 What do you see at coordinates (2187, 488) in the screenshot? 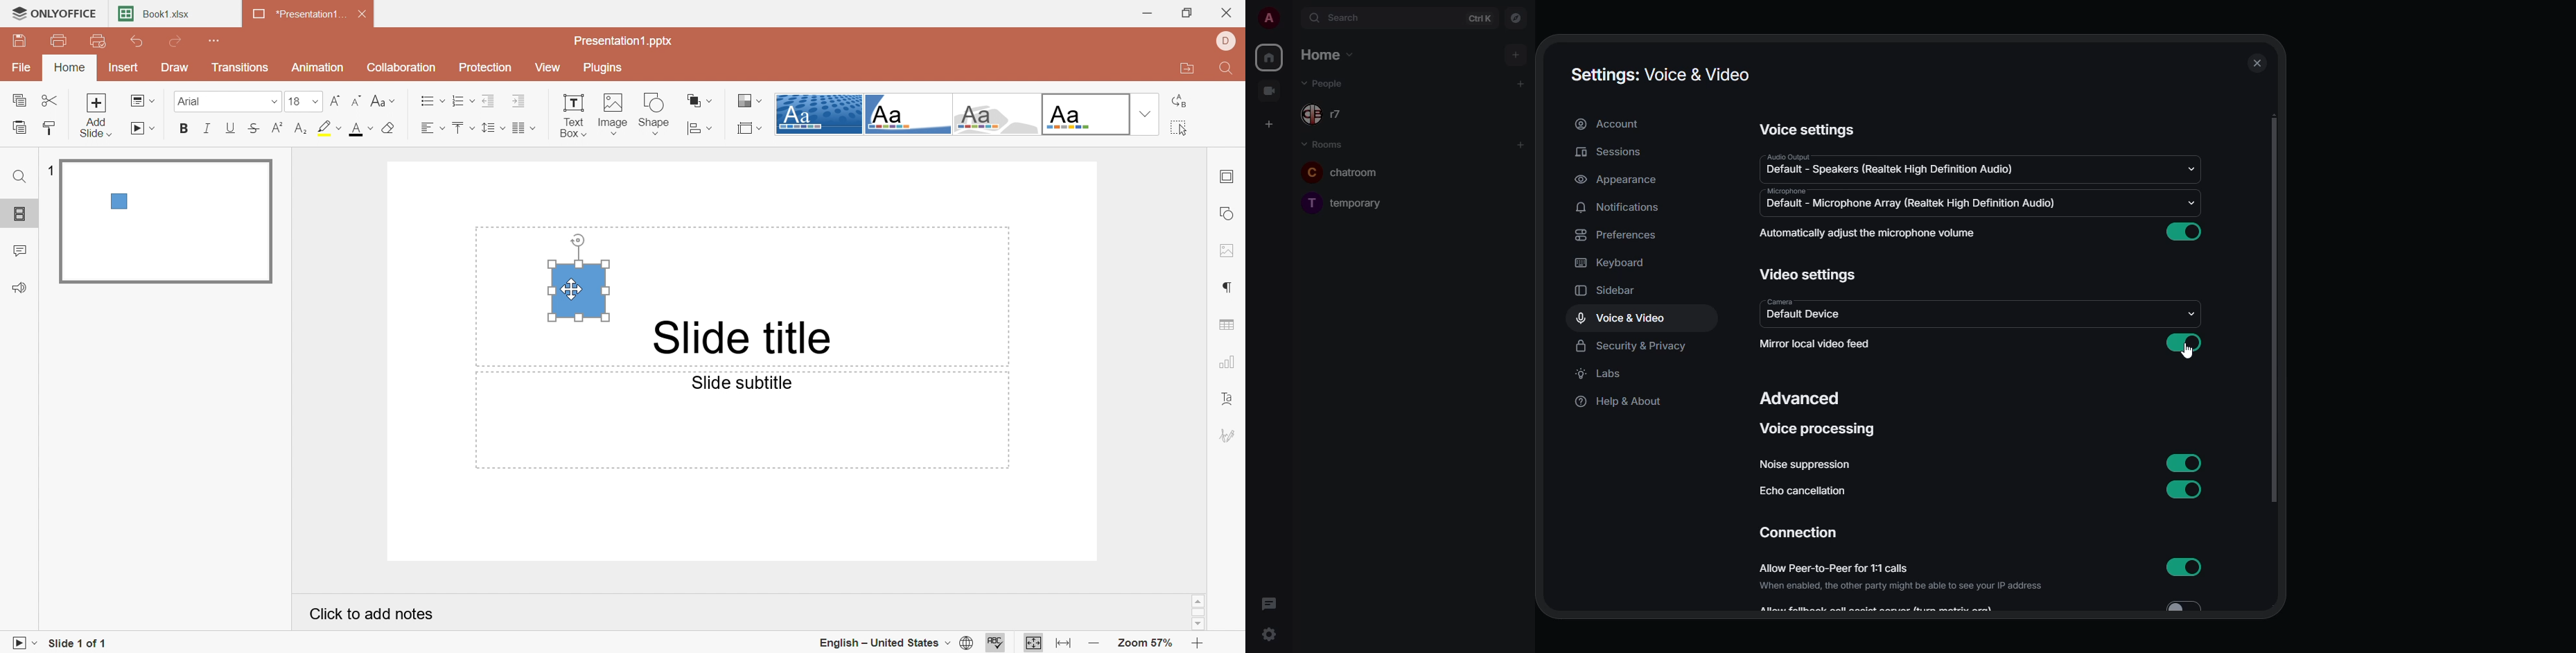
I see `enabled` at bounding box center [2187, 488].